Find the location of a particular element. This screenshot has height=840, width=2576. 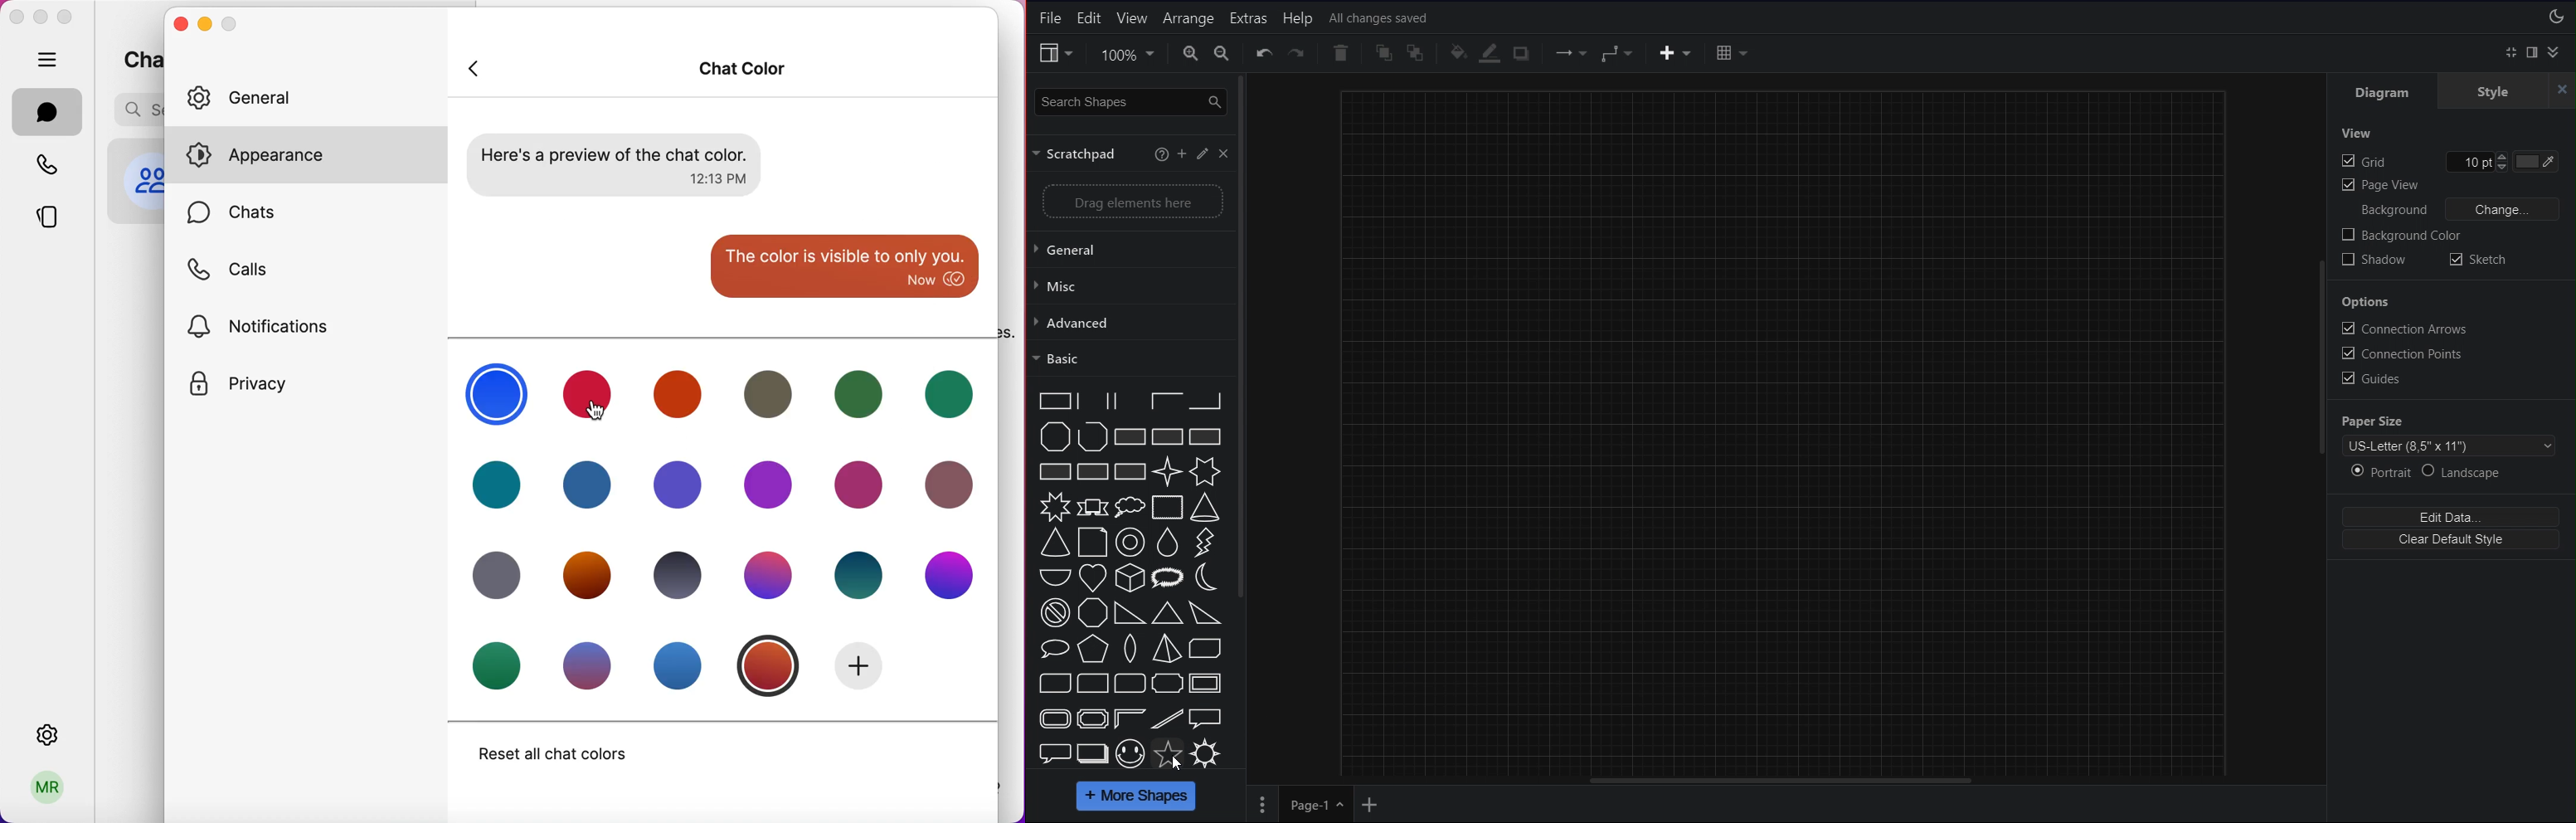

Insert is located at coordinates (1675, 54).